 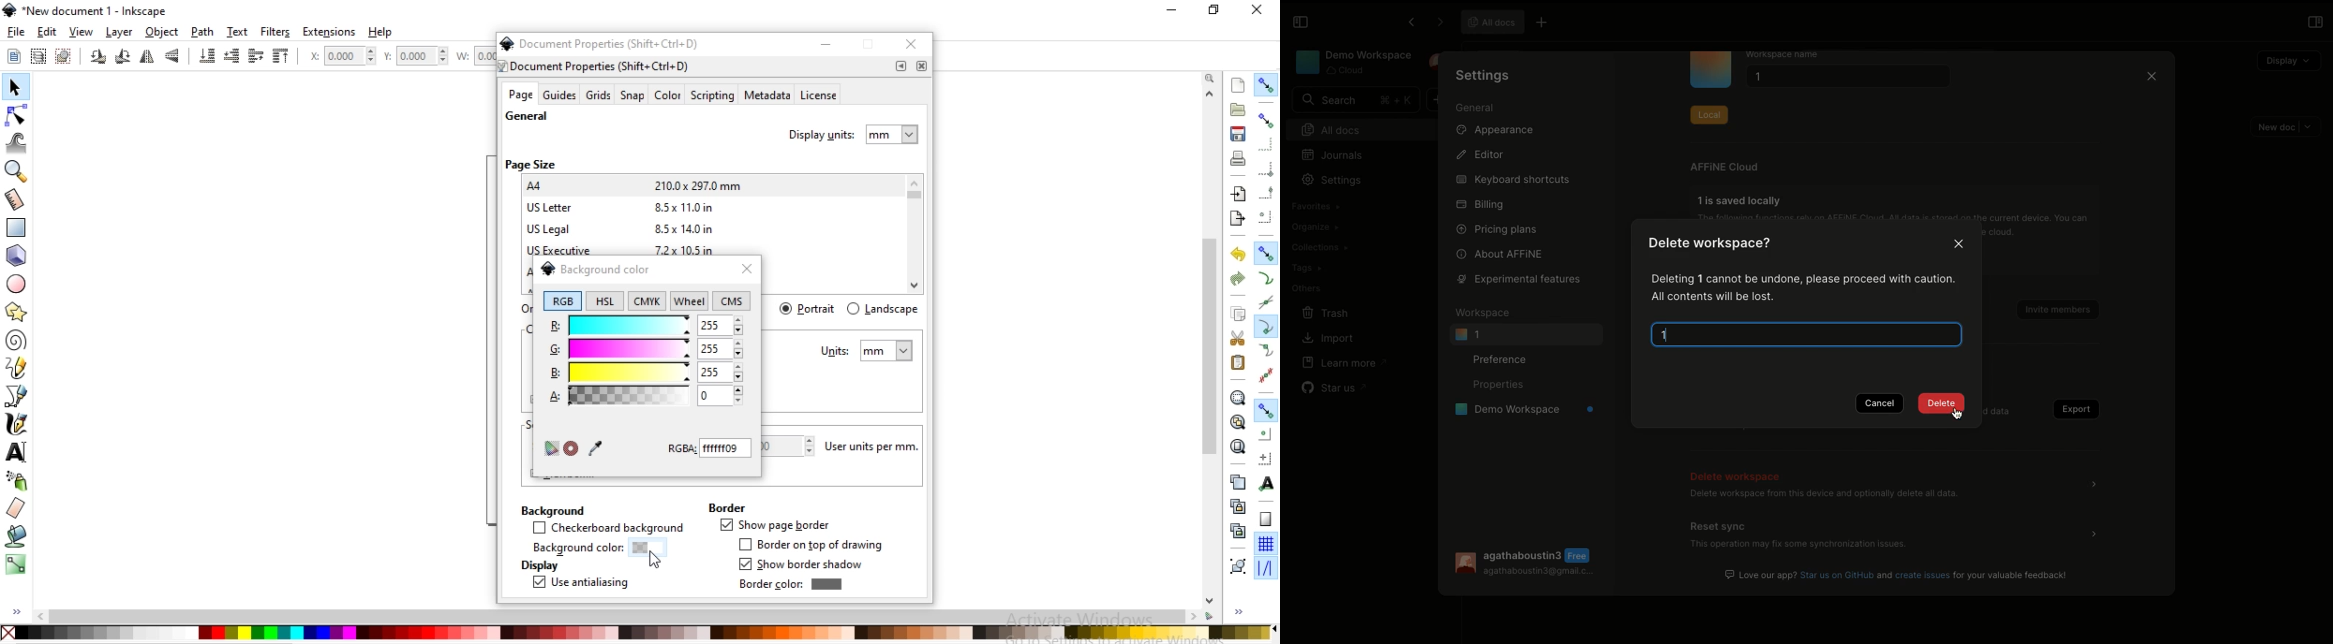 I want to click on wheel, so click(x=689, y=301).